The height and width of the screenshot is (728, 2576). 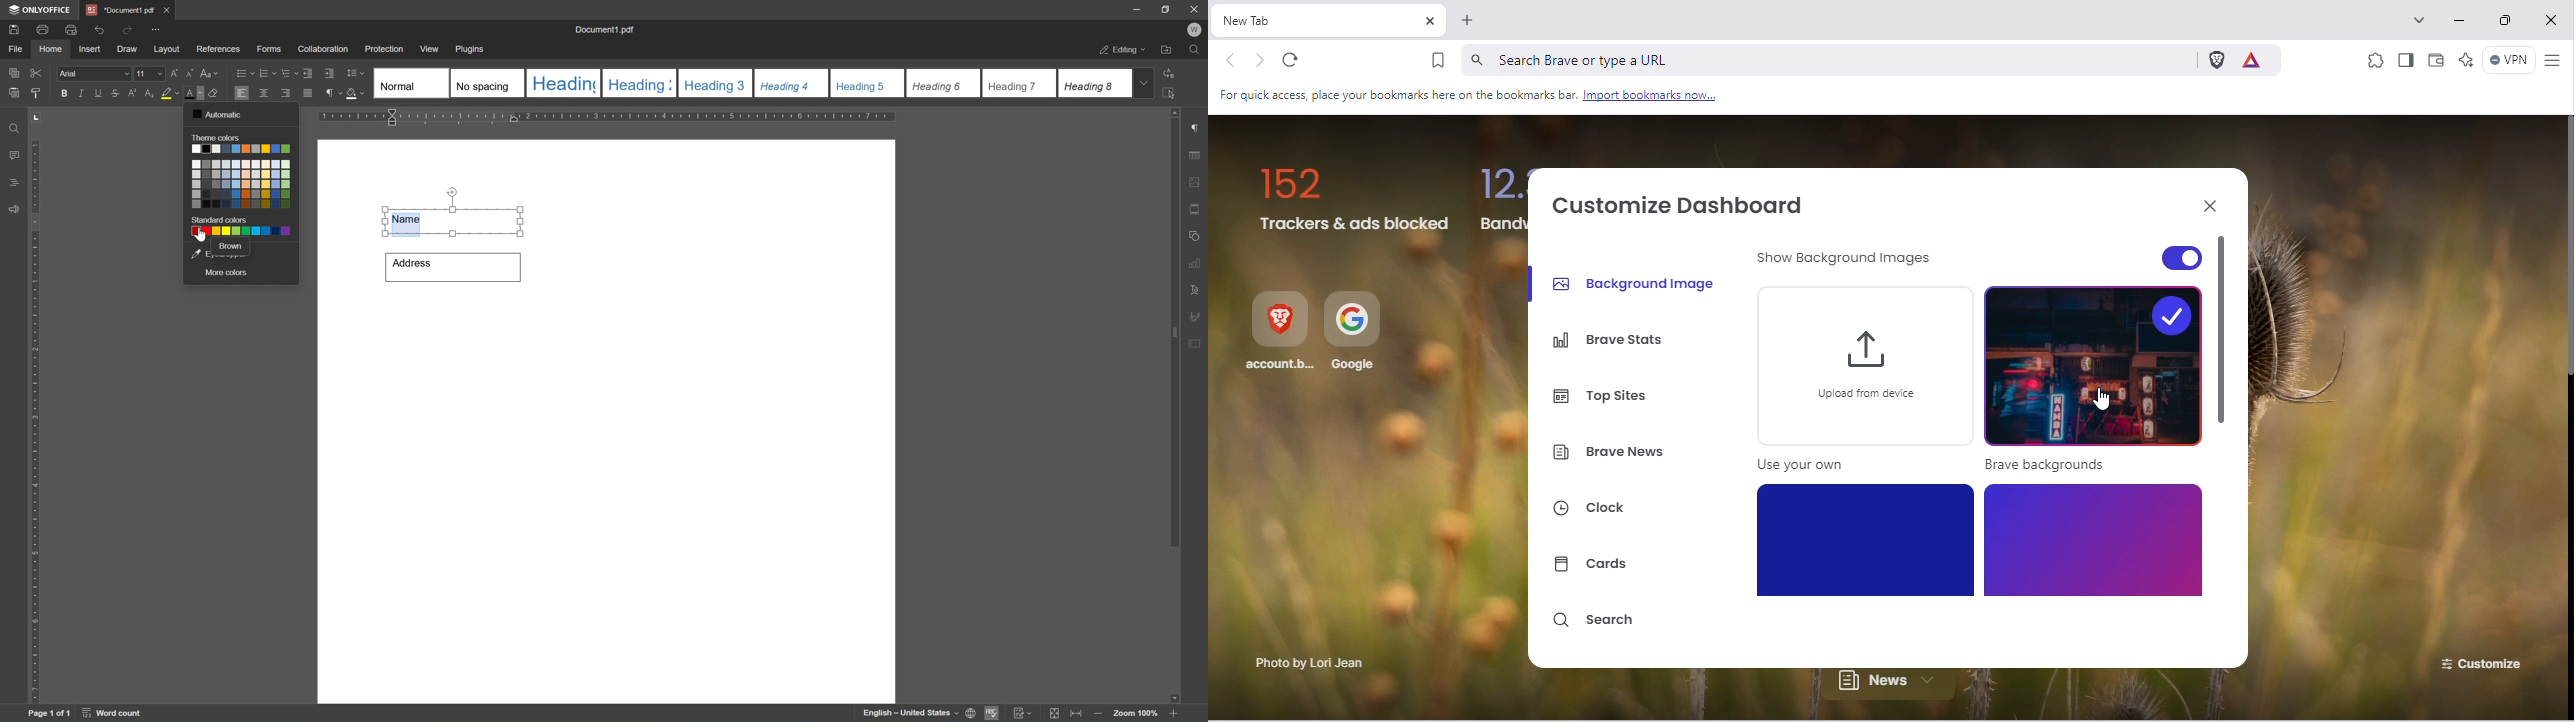 What do you see at coordinates (232, 248) in the screenshot?
I see `brown` at bounding box center [232, 248].